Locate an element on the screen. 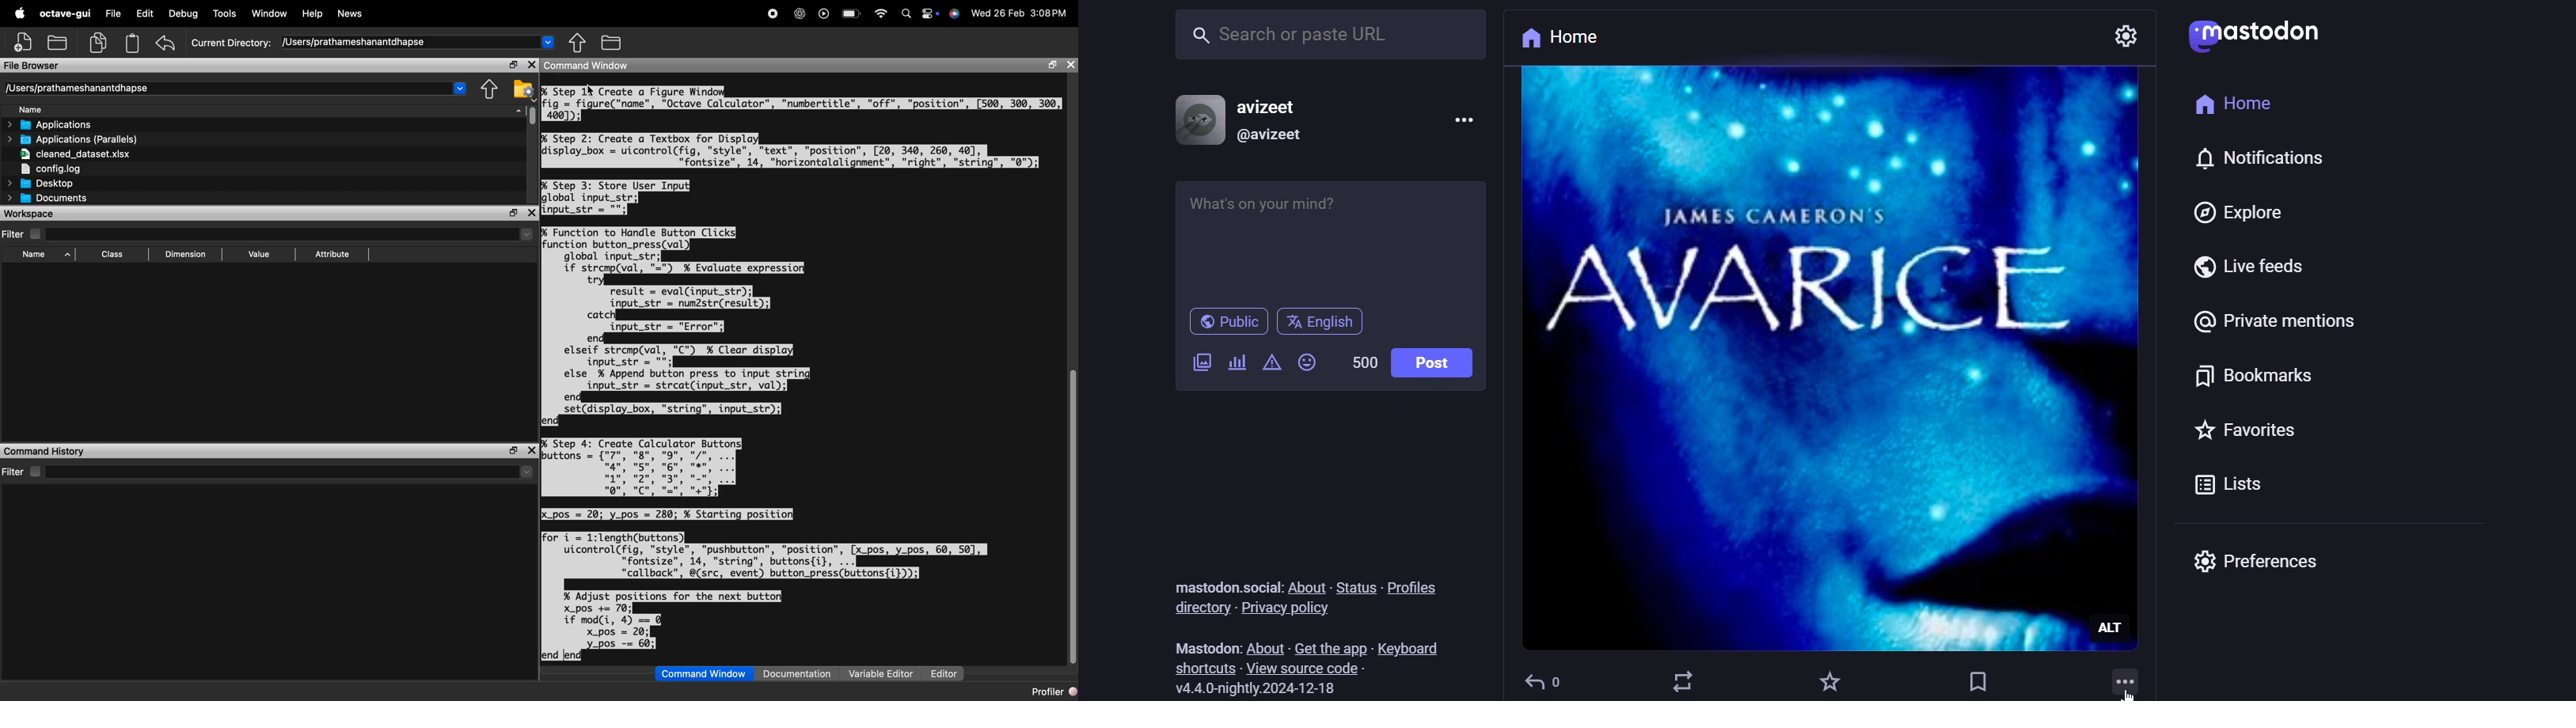 The width and height of the screenshot is (2576, 728). Command Window is located at coordinates (775, 66).